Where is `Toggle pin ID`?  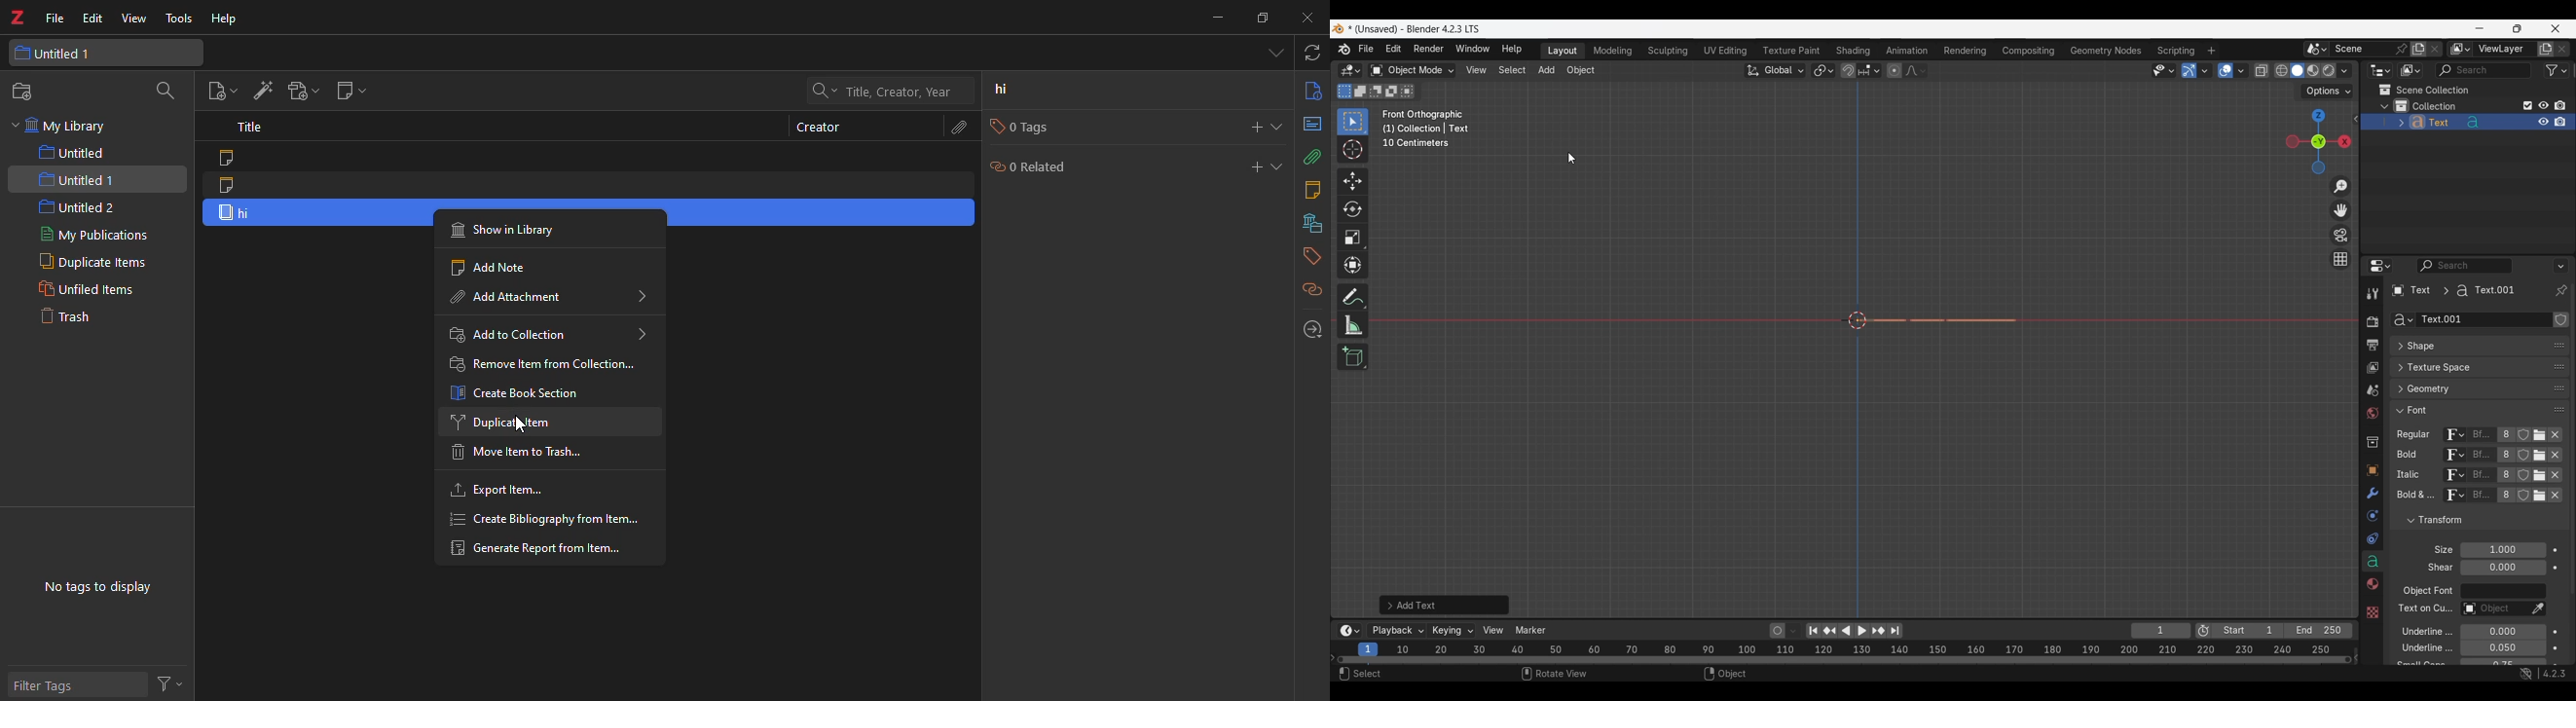 Toggle pin ID is located at coordinates (2560, 291).